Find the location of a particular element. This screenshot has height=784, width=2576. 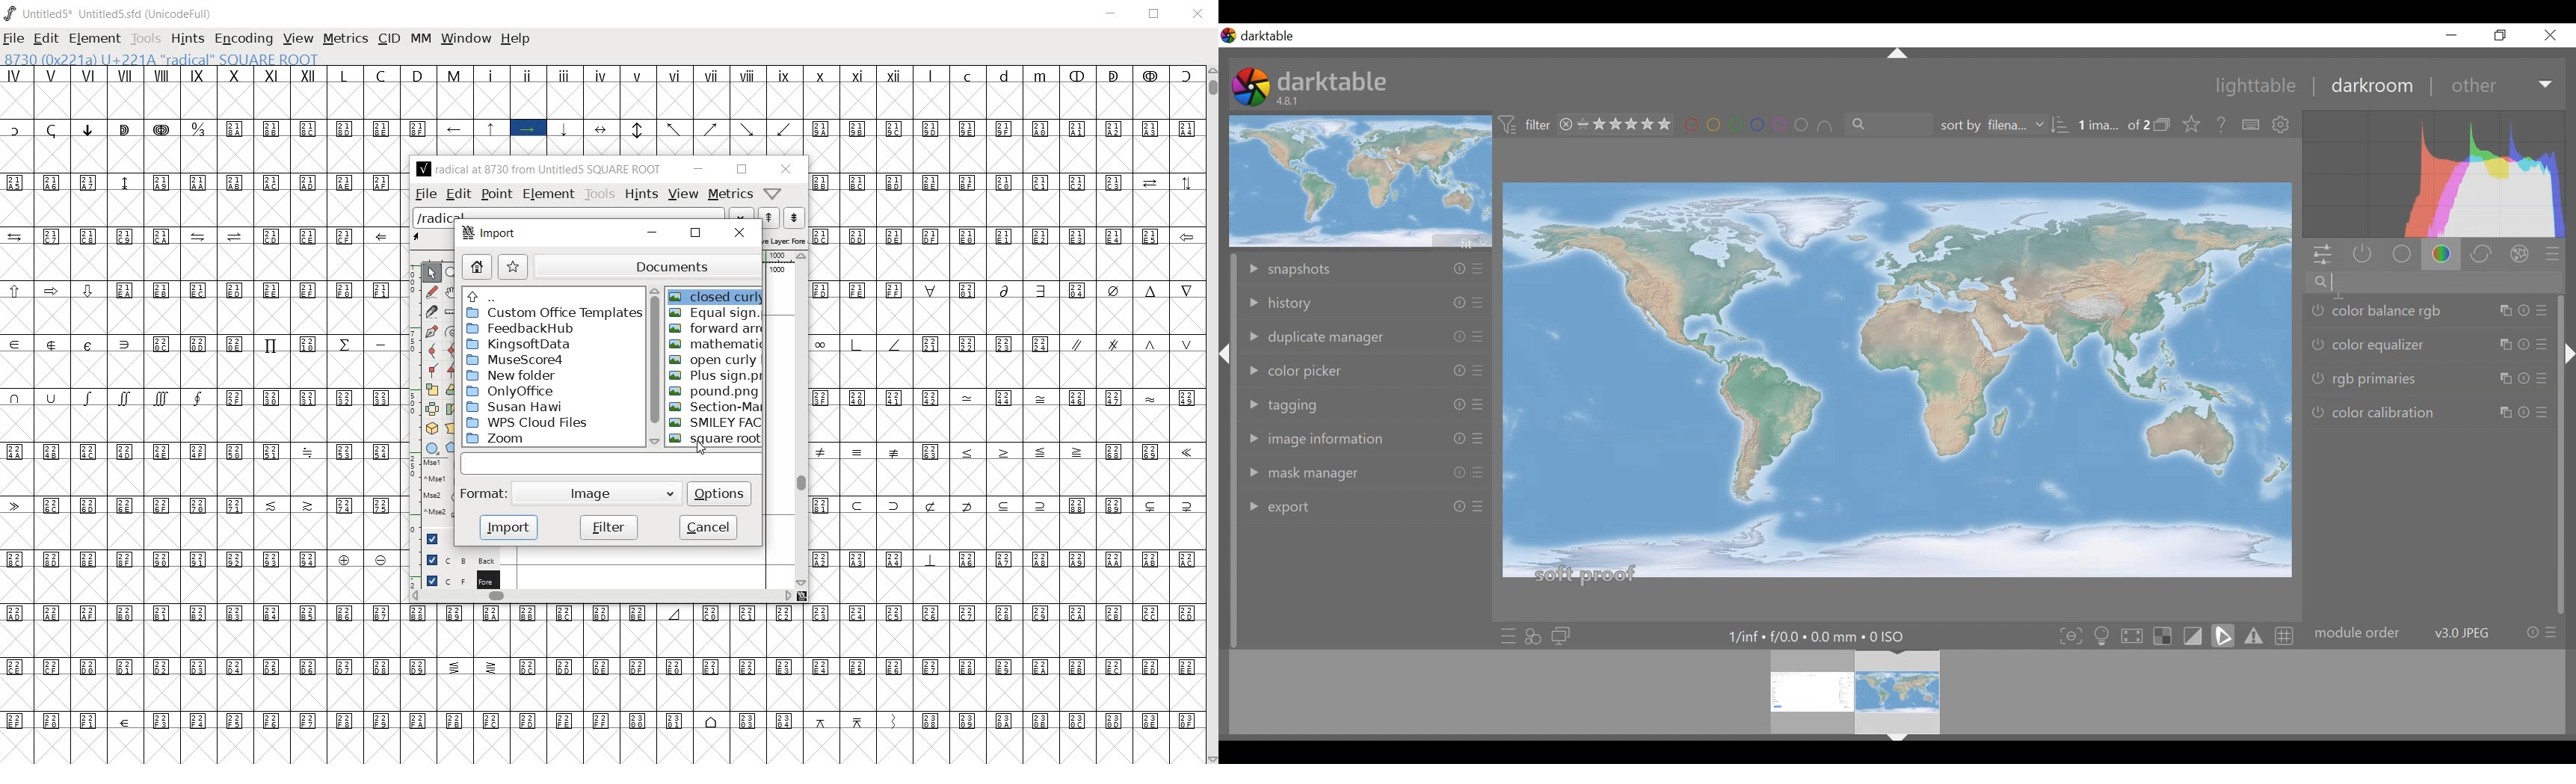

define shortcuts is located at coordinates (2252, 125).